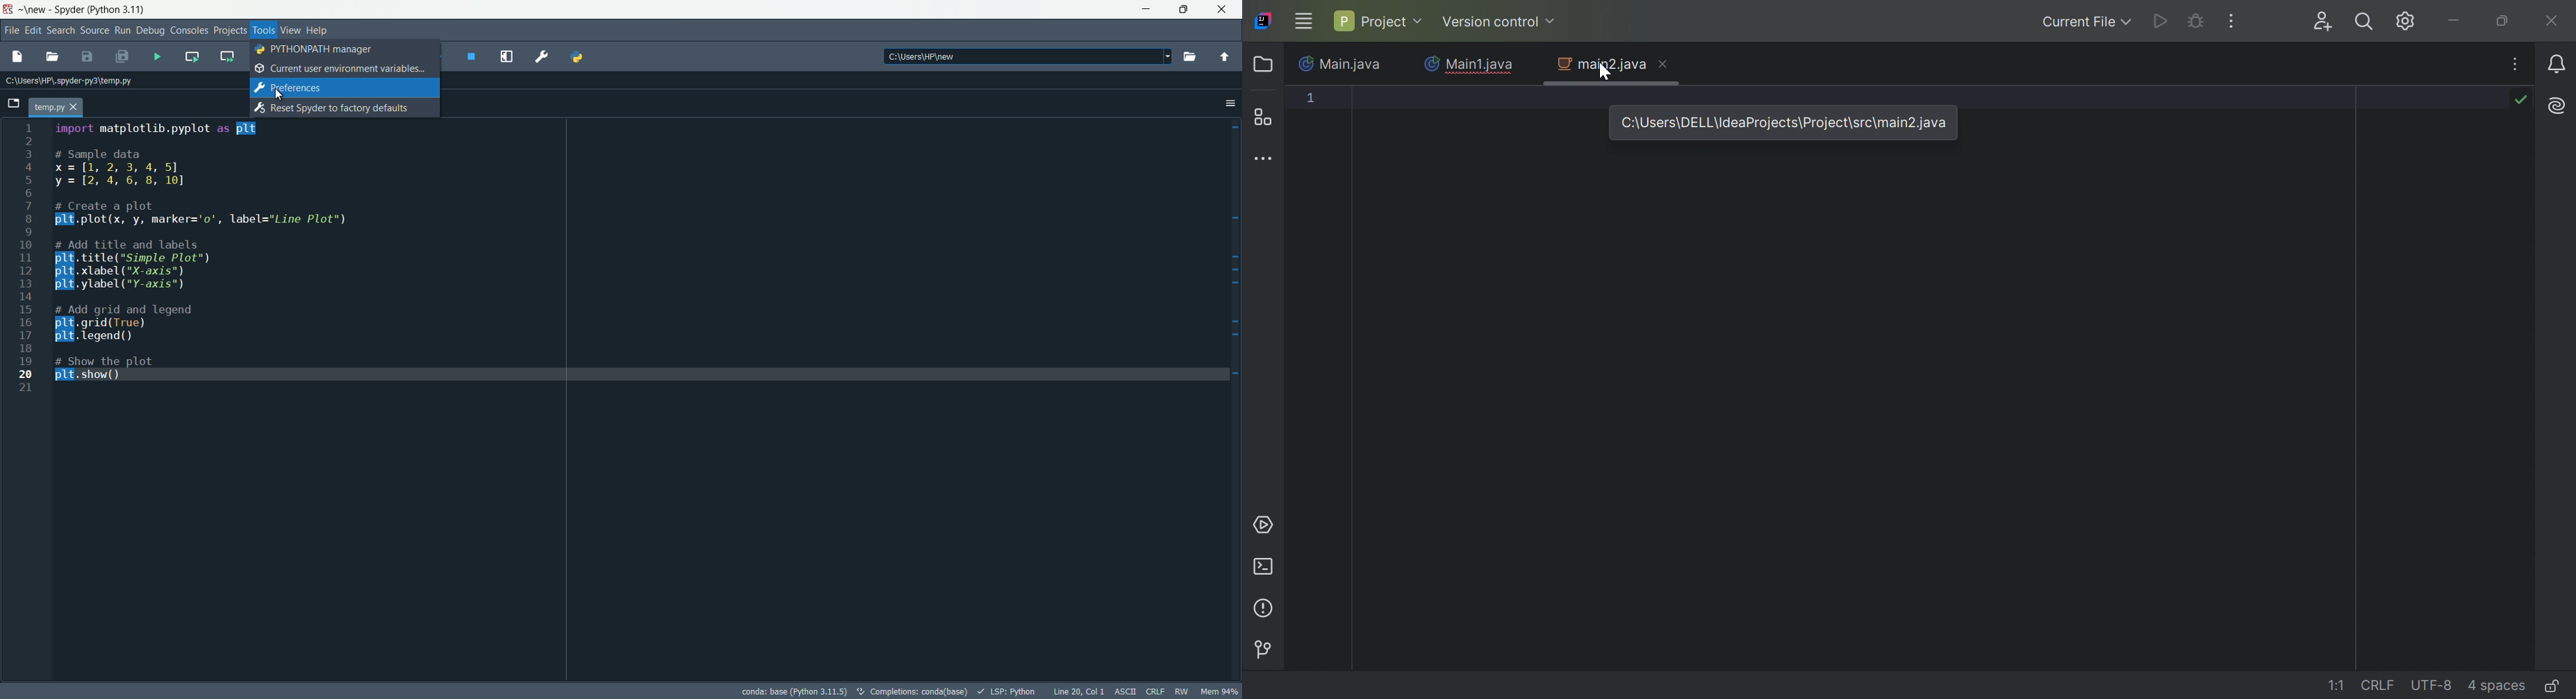 This screenshot has height=700, width=2576. Describe the element at coordinates (10, 9) in the screenshot. I see `app icon` at that location.